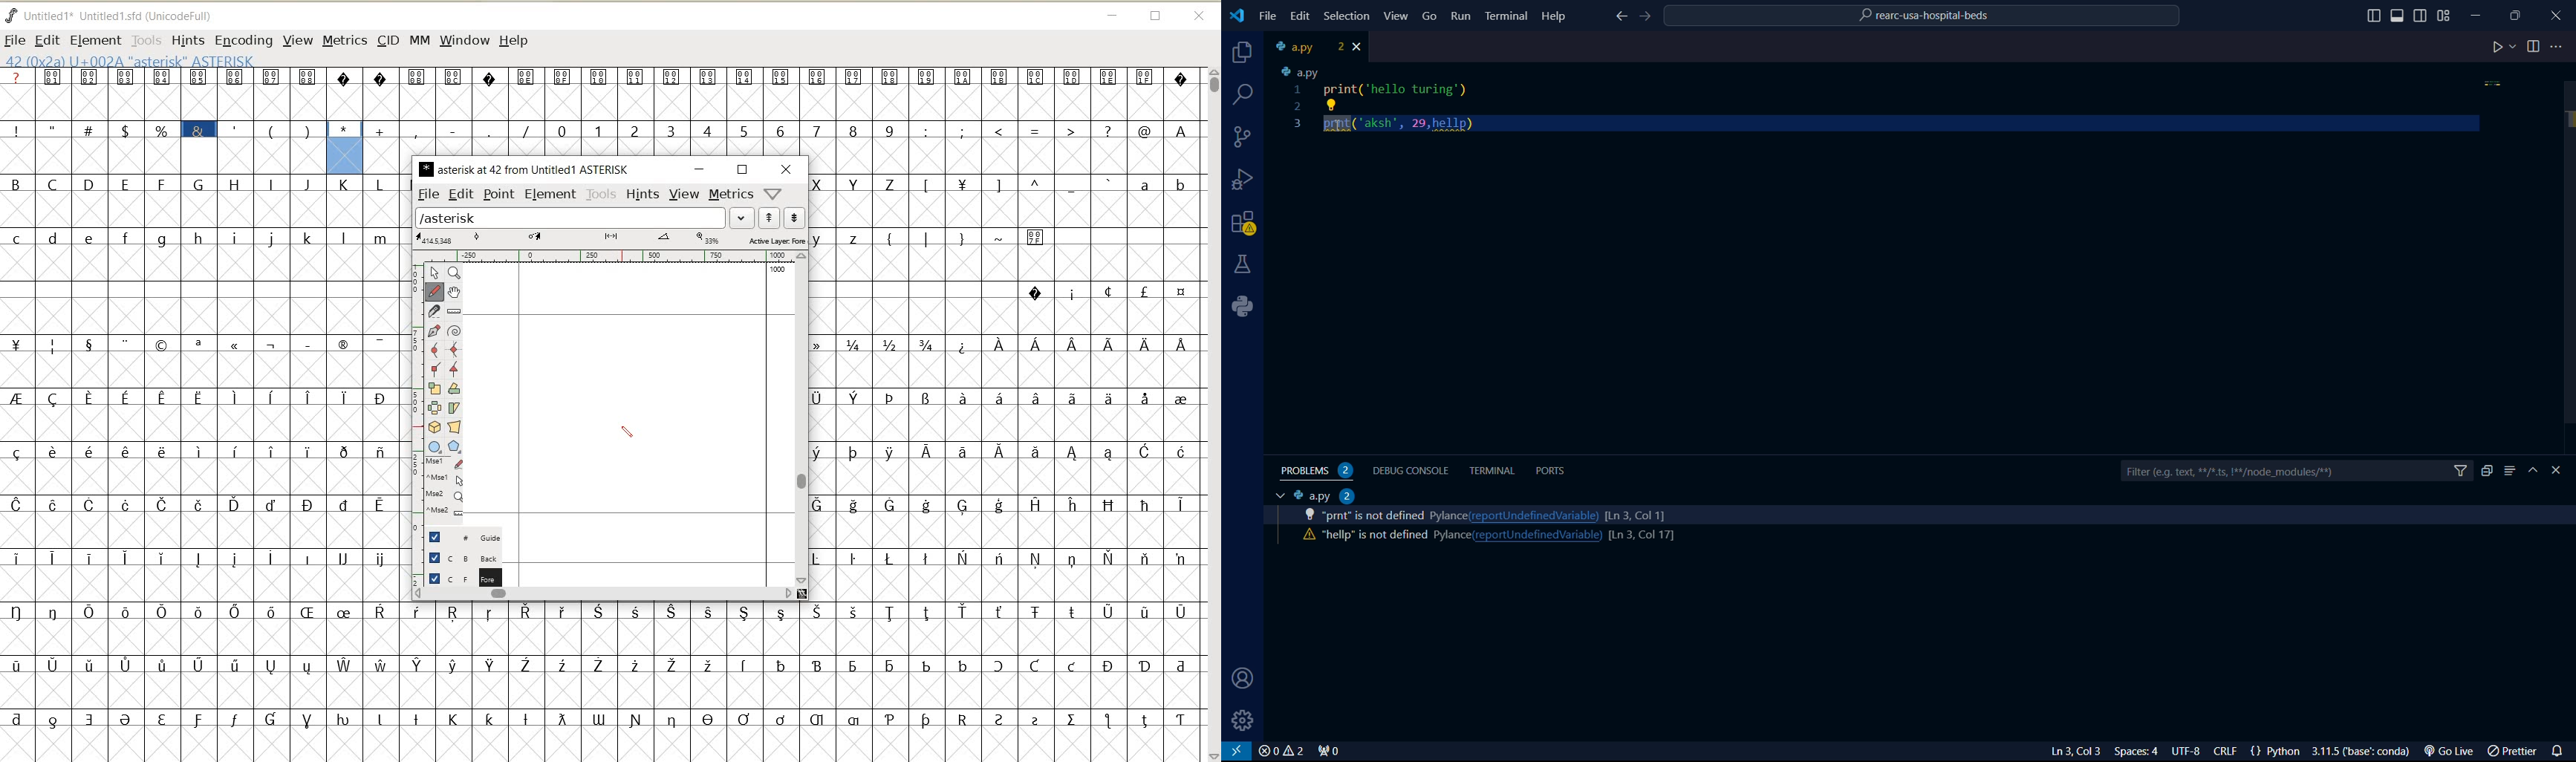 This screenshot has height=784, width=2576. I want to click on polygon or star, so click(455, 447).